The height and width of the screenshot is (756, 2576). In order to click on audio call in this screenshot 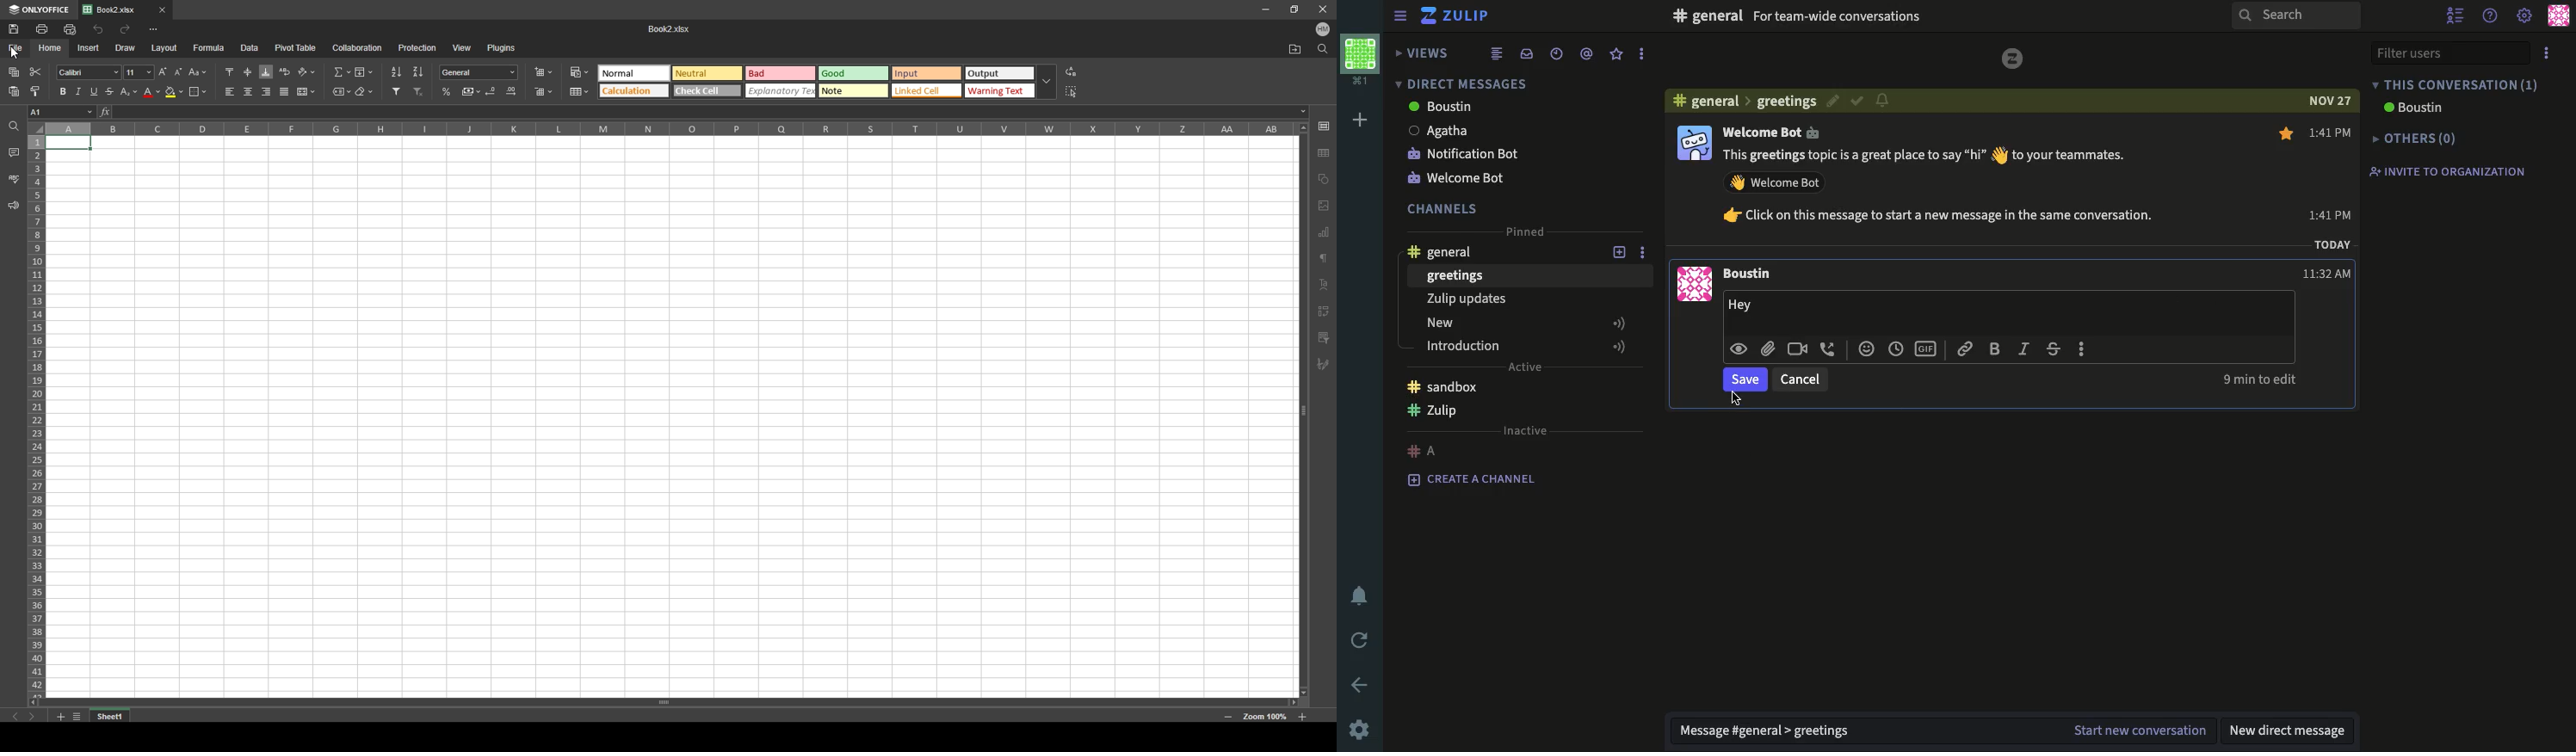, I will do `click(1828, 348)`.